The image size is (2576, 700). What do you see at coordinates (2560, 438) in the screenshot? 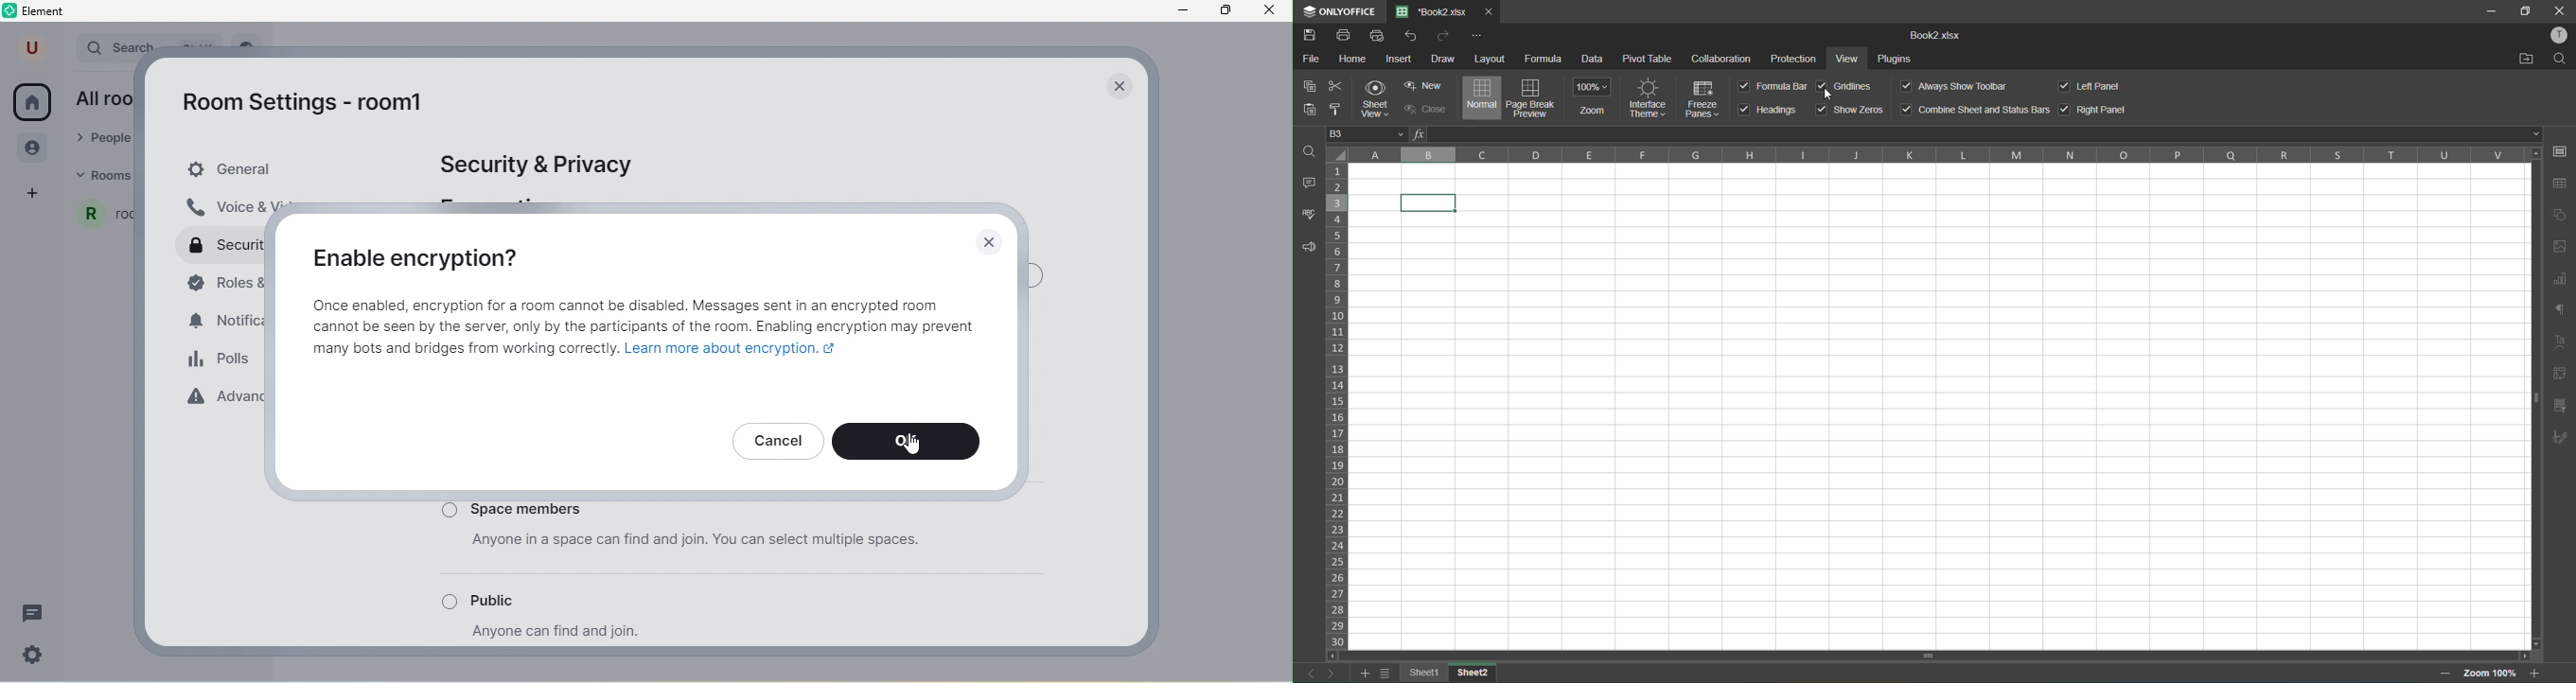
I see `signature` at bounding box center [2560, 438].